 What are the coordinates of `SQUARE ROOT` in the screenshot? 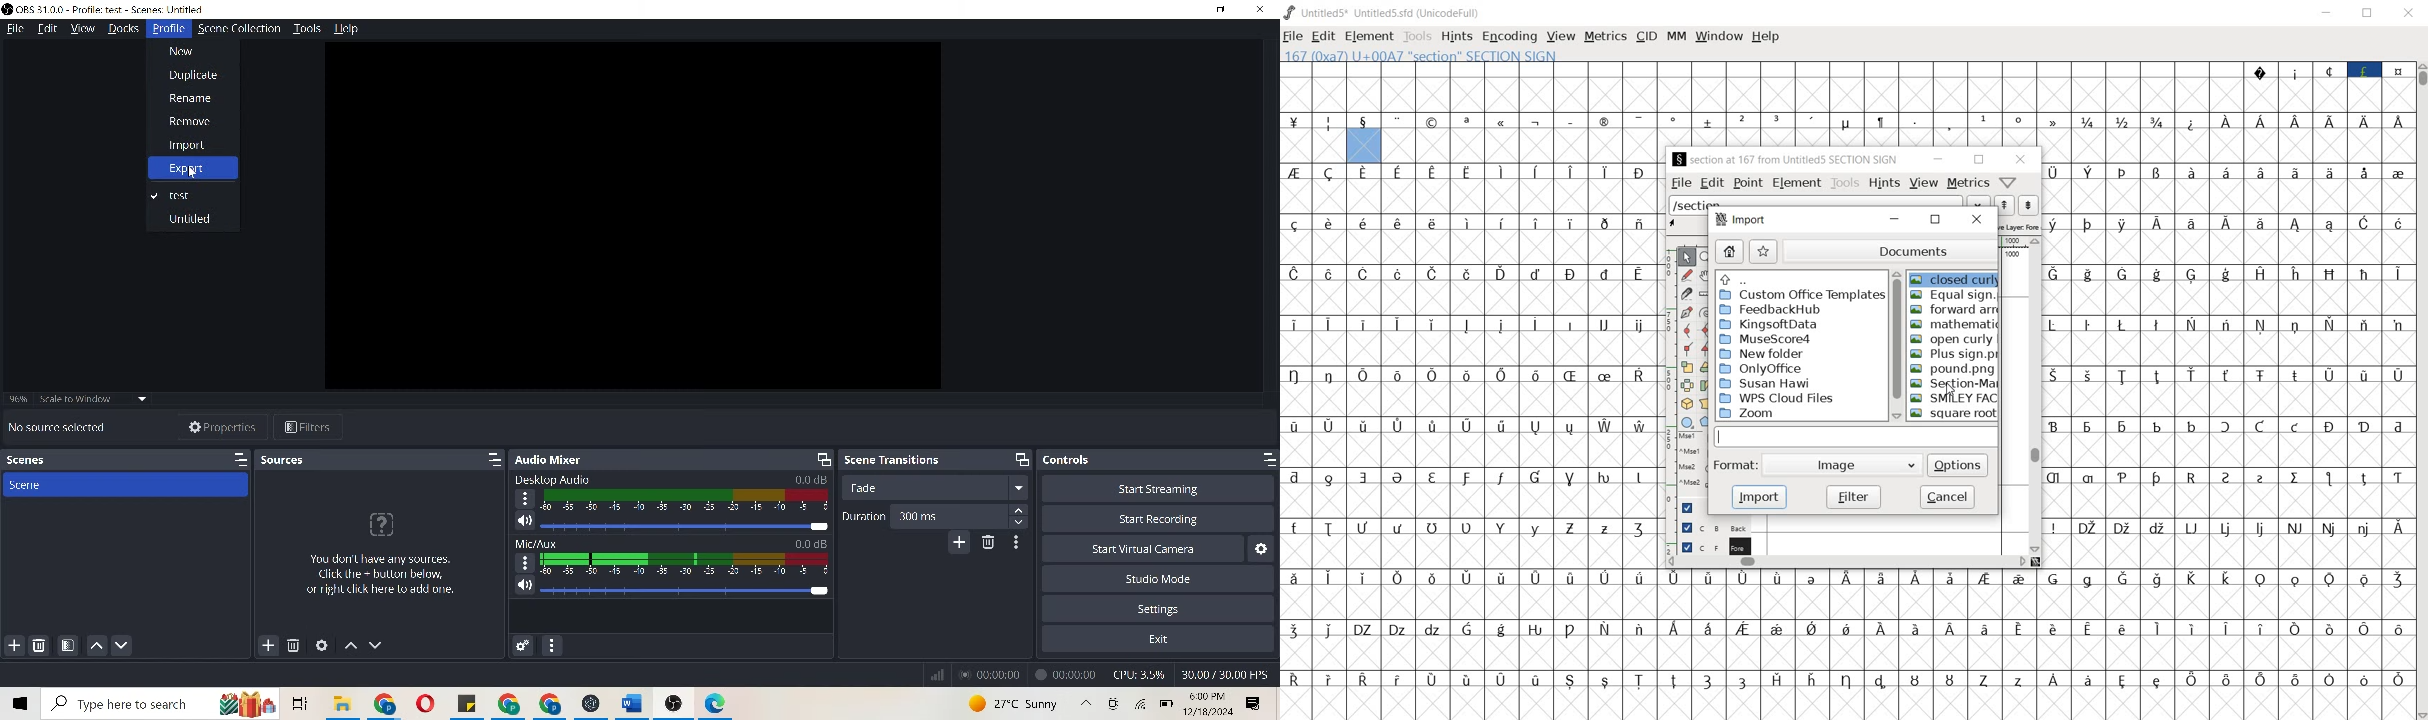 It's located at (1956, 415).